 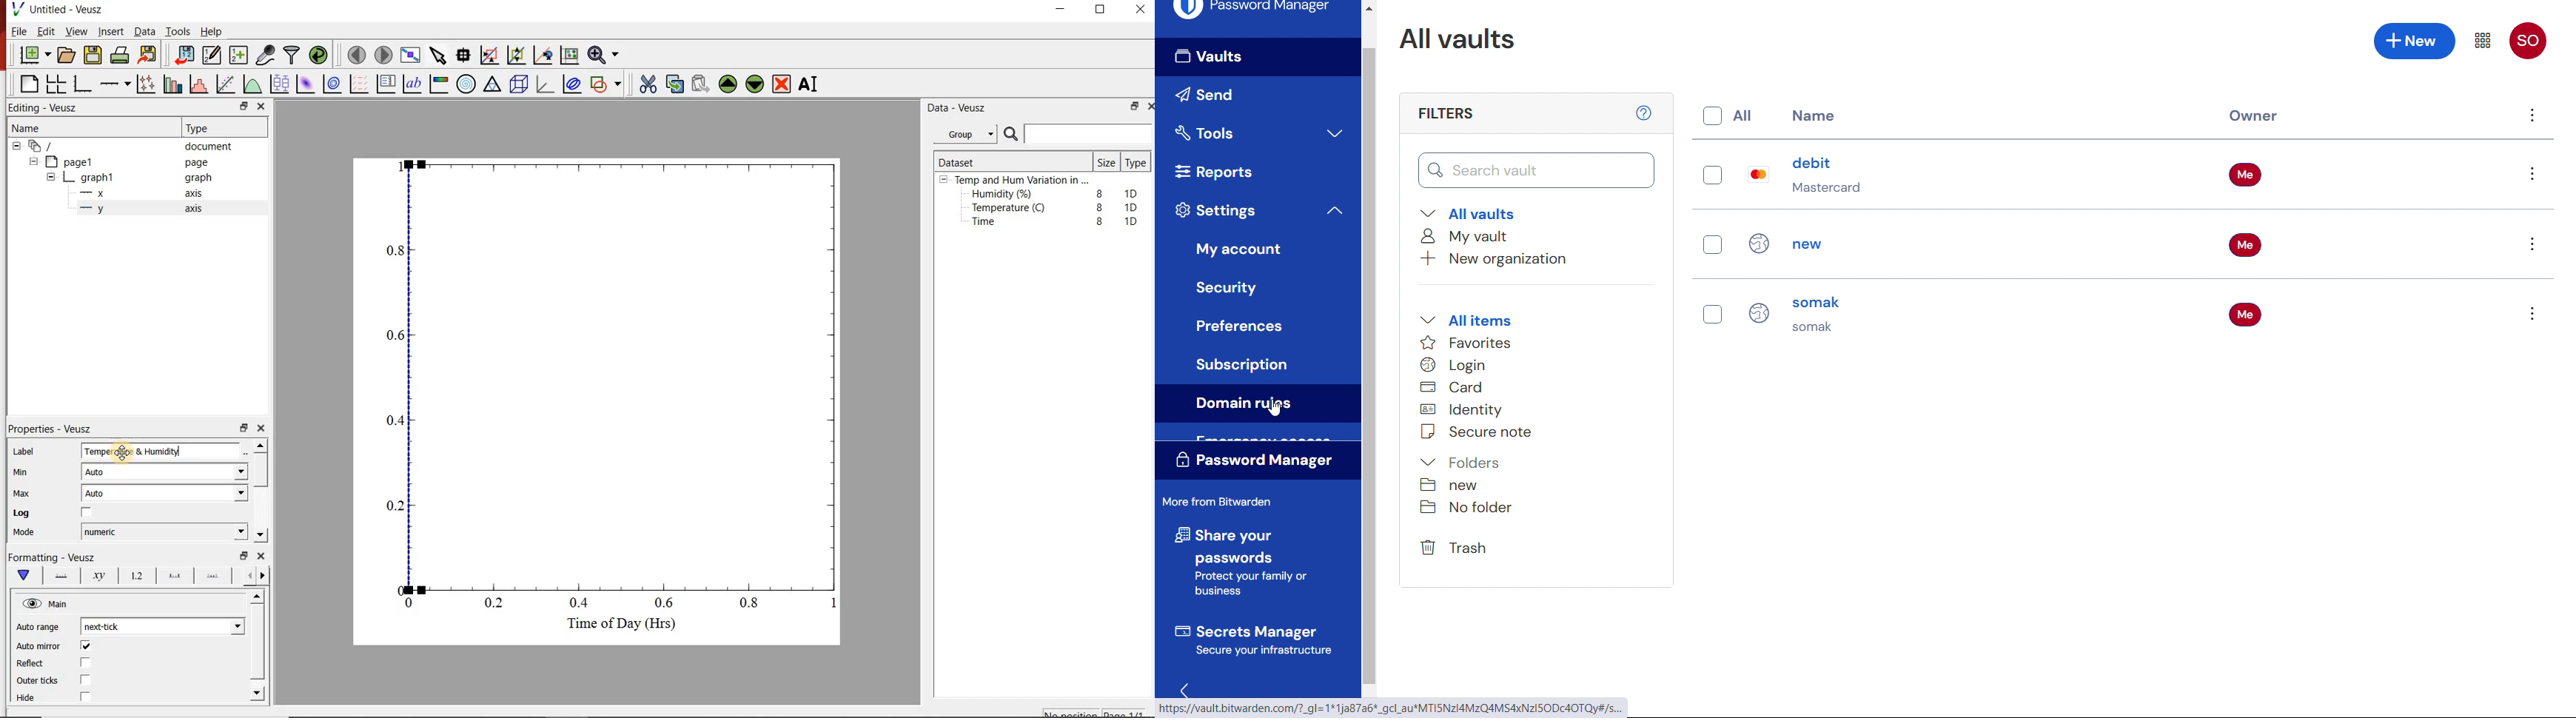 I want to click on My account , so click(x=1241, y=246).